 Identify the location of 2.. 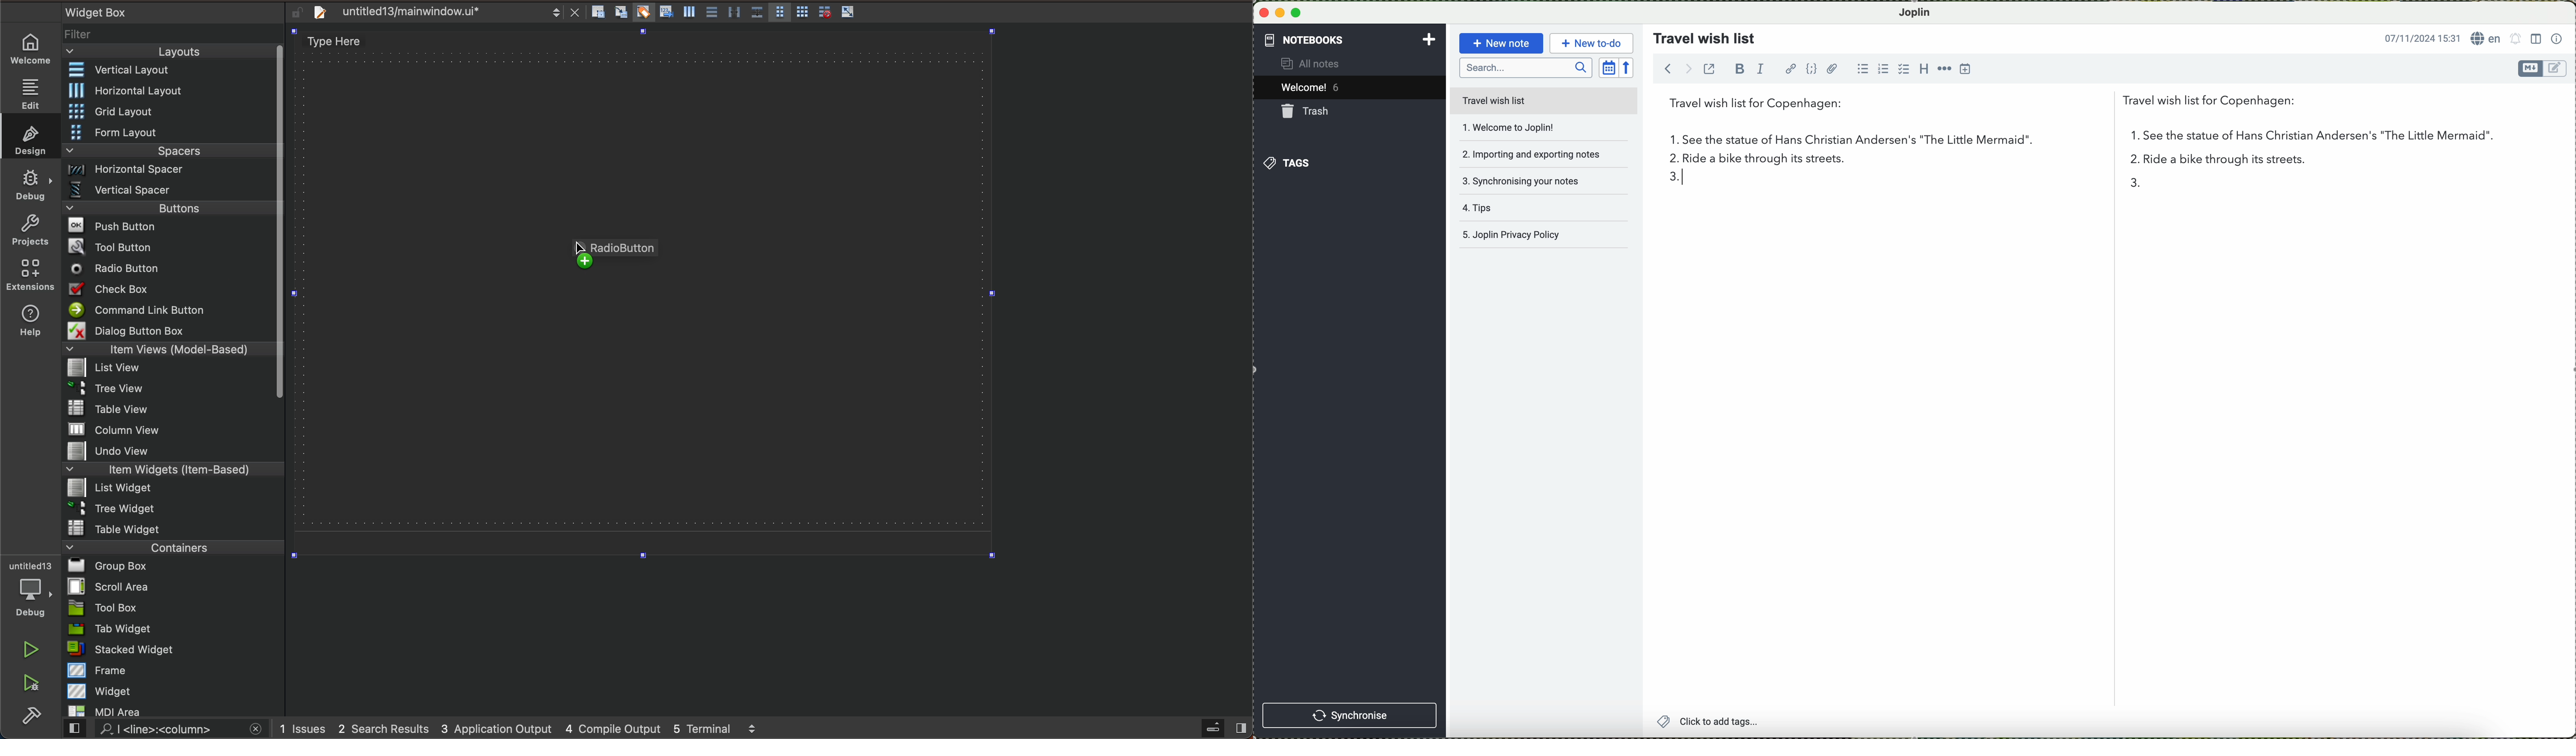
(1669, 162).